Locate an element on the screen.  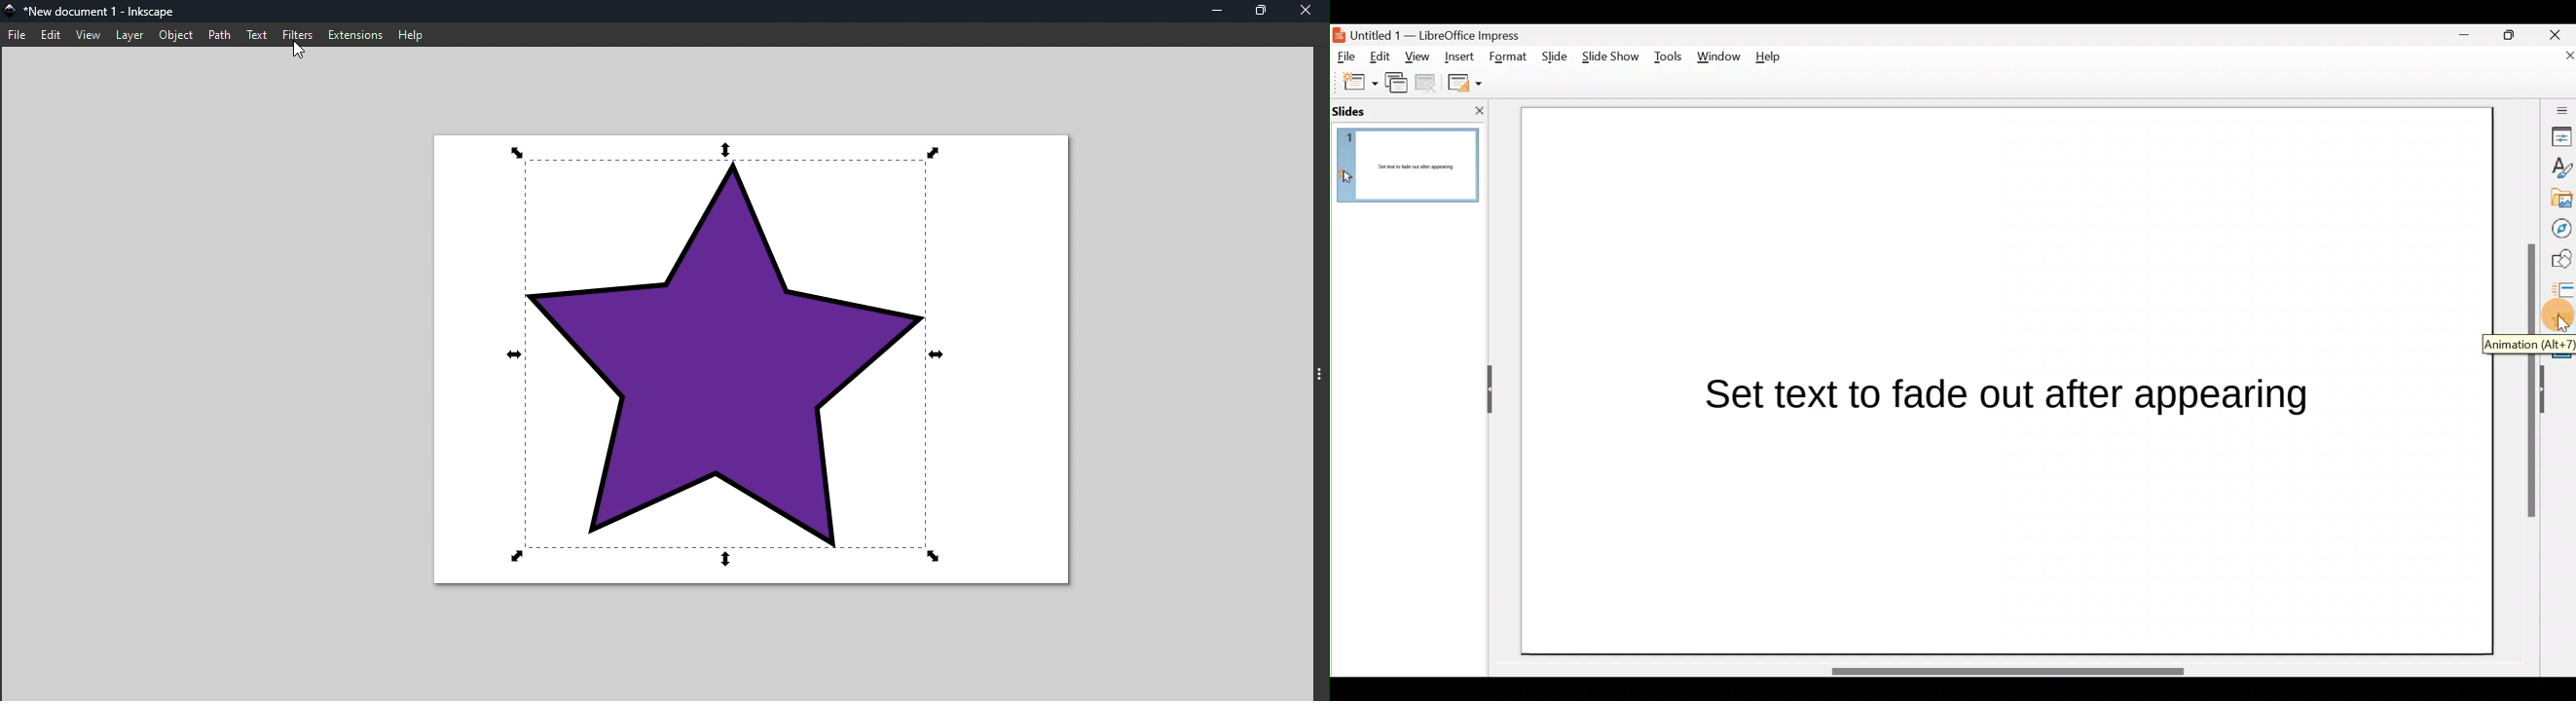
Slide is located at coordinates (1552, 57).